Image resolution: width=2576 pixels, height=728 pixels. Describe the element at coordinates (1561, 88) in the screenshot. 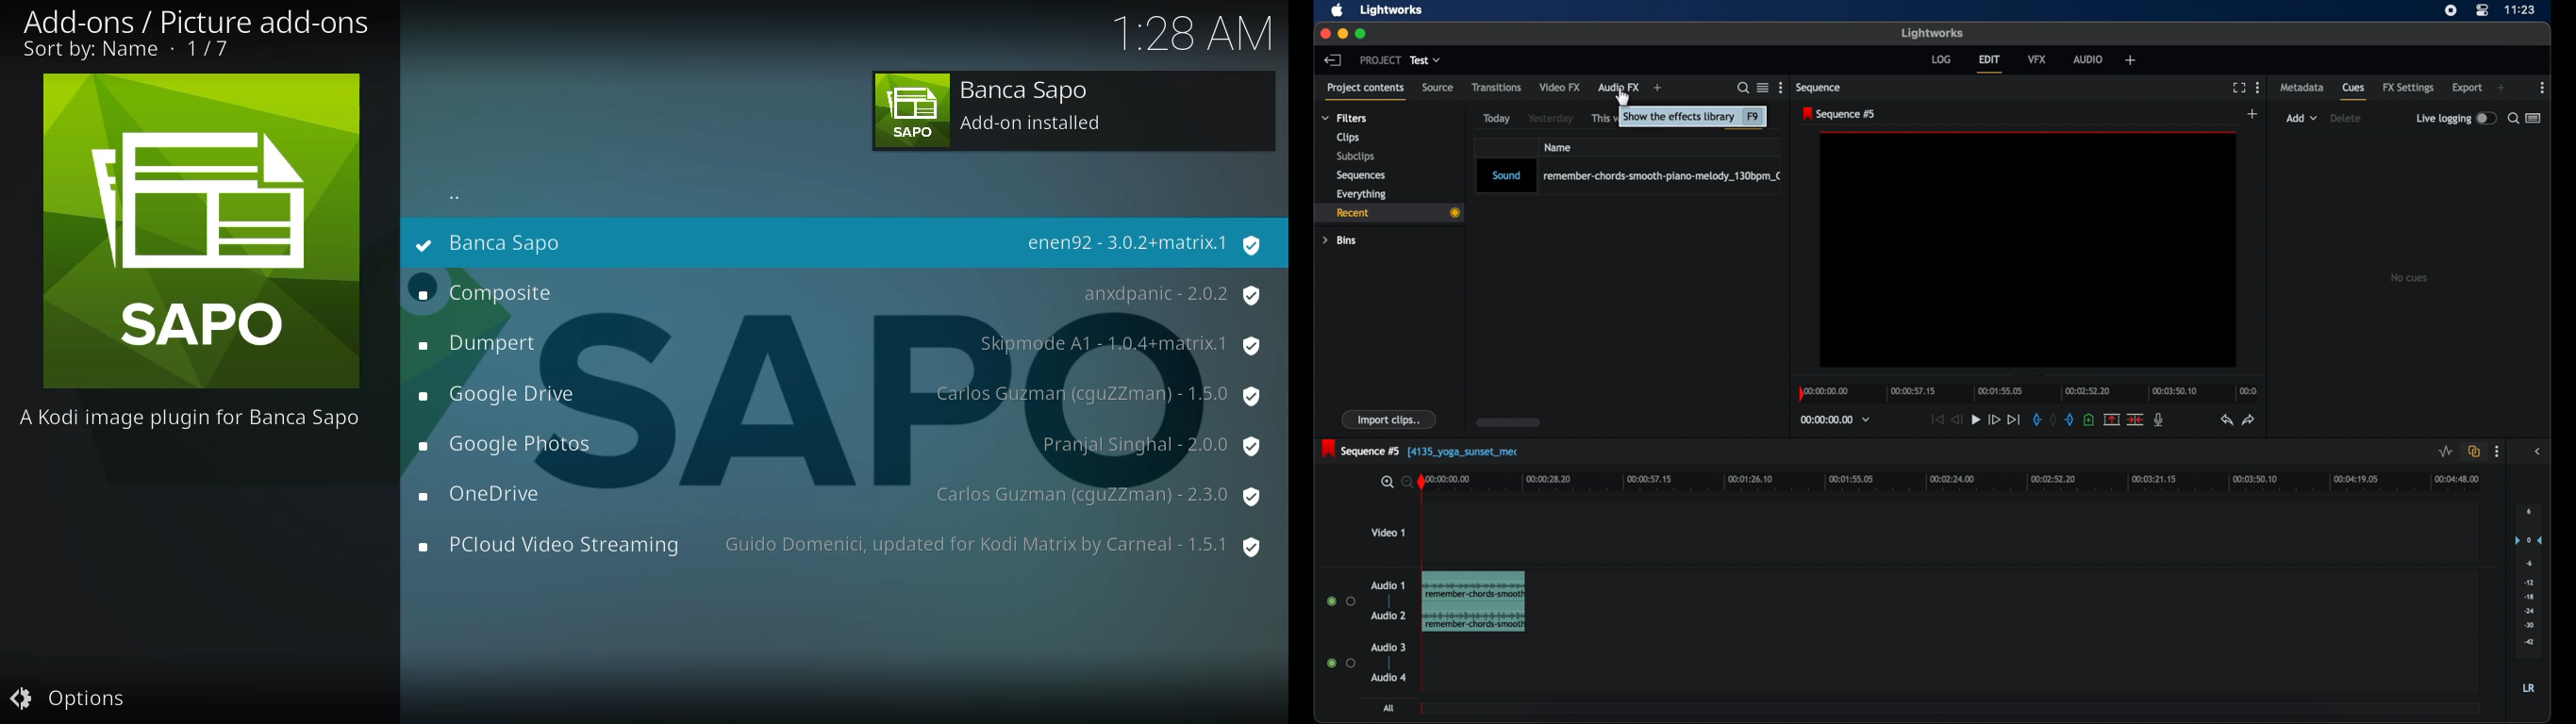

I see `video fx` at that location.